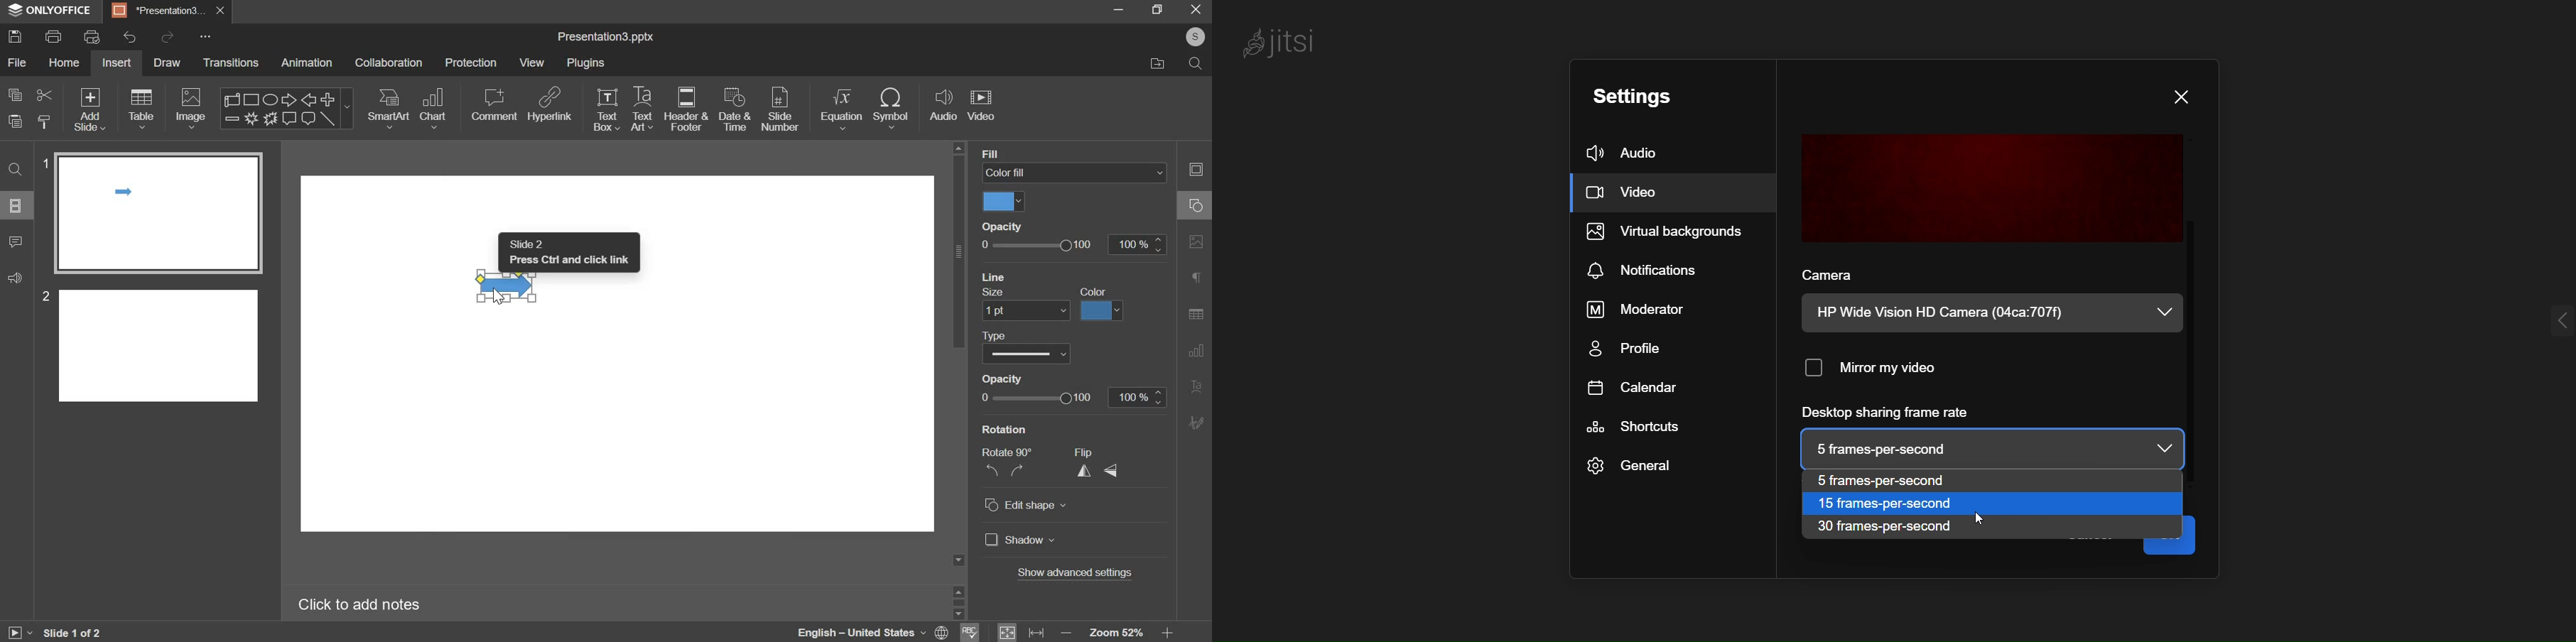 This screenshot has height=644, width=2576. I want to click on color, so click(1093, 292).